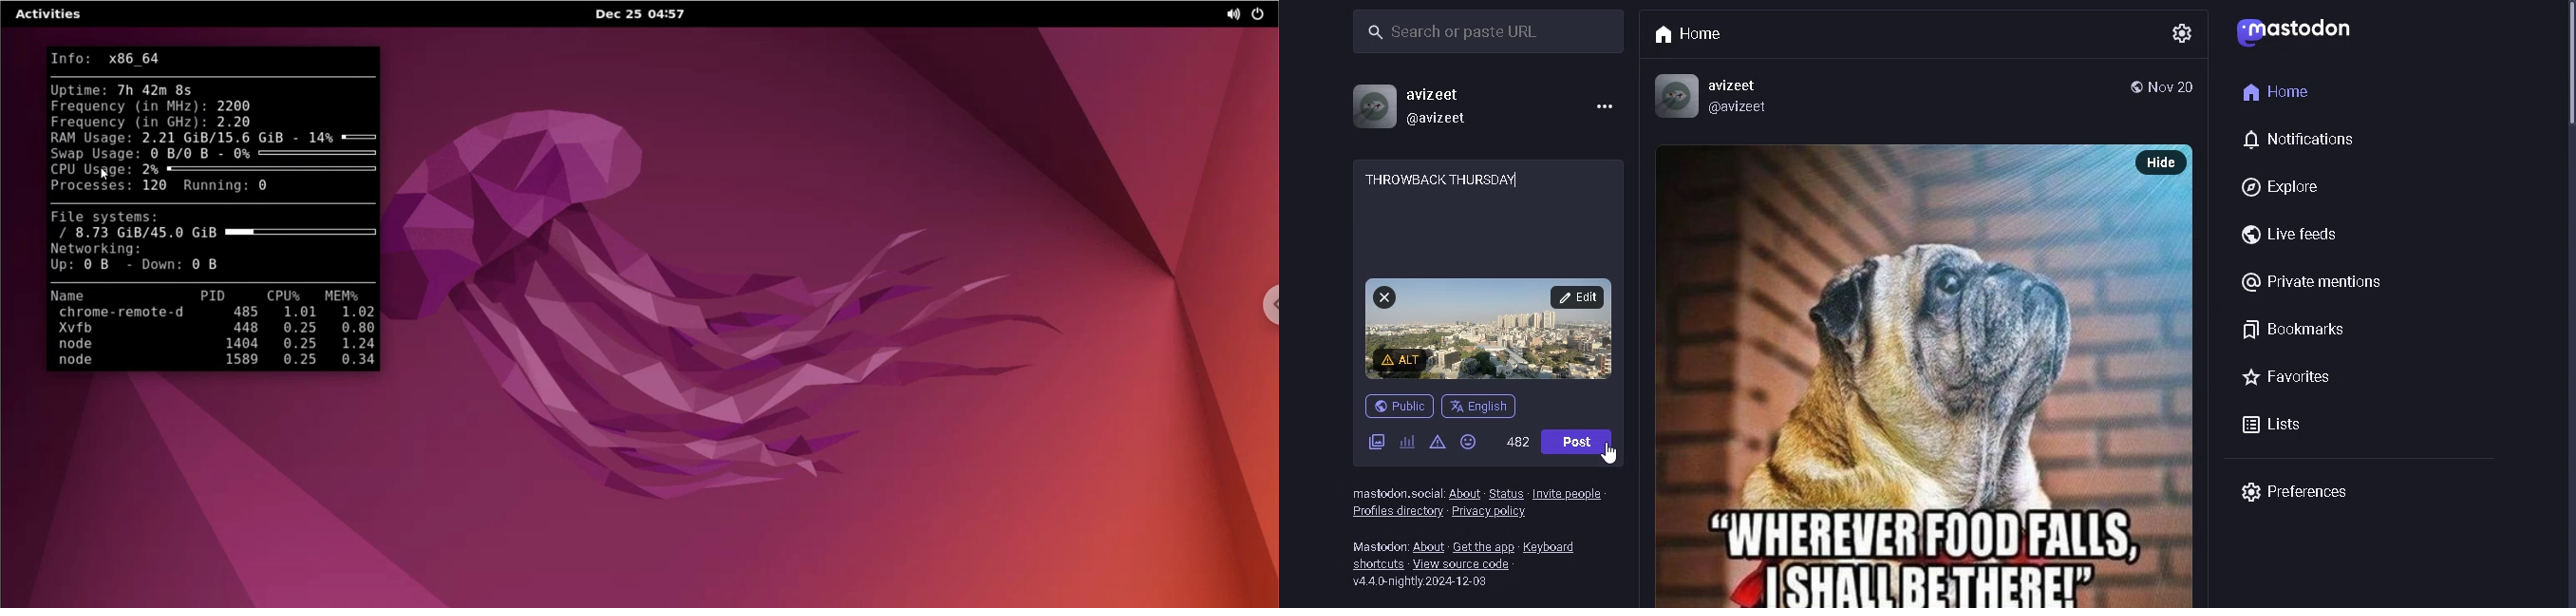  What do you see at coordinates (1579, 297) in the screenshot?
I see `edit` at bounding box center [1579, 297].